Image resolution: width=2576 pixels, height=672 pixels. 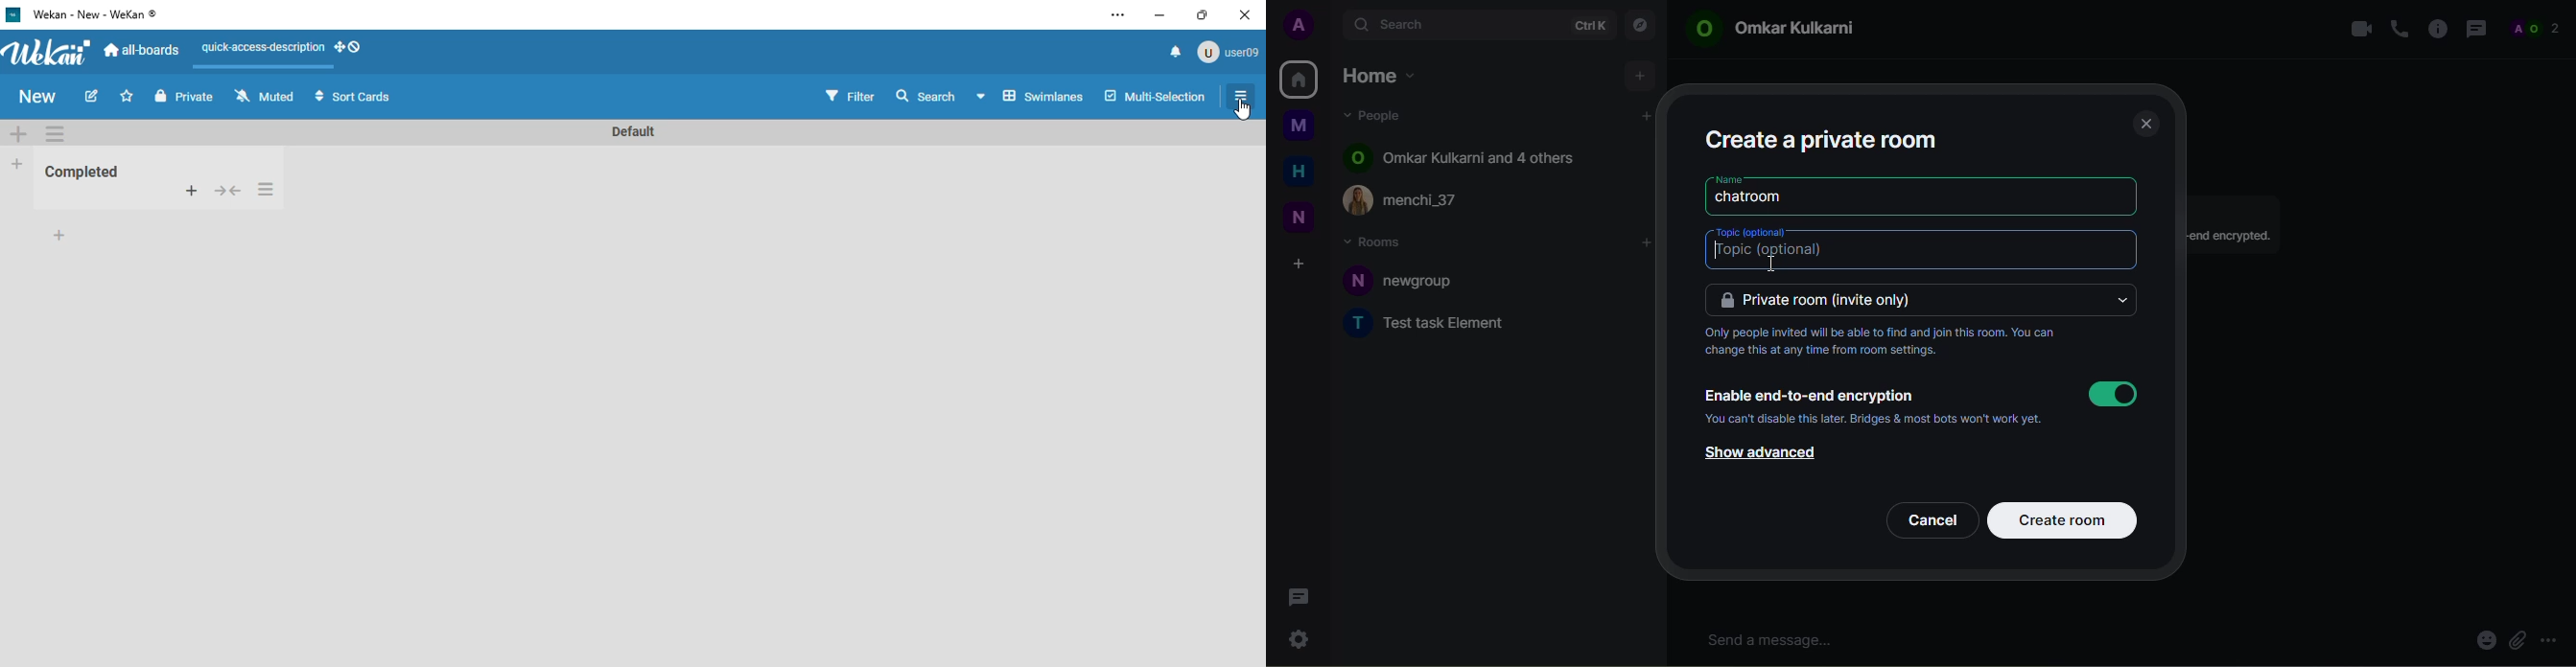 I want to click on create room, so click(x=2066, y=518).